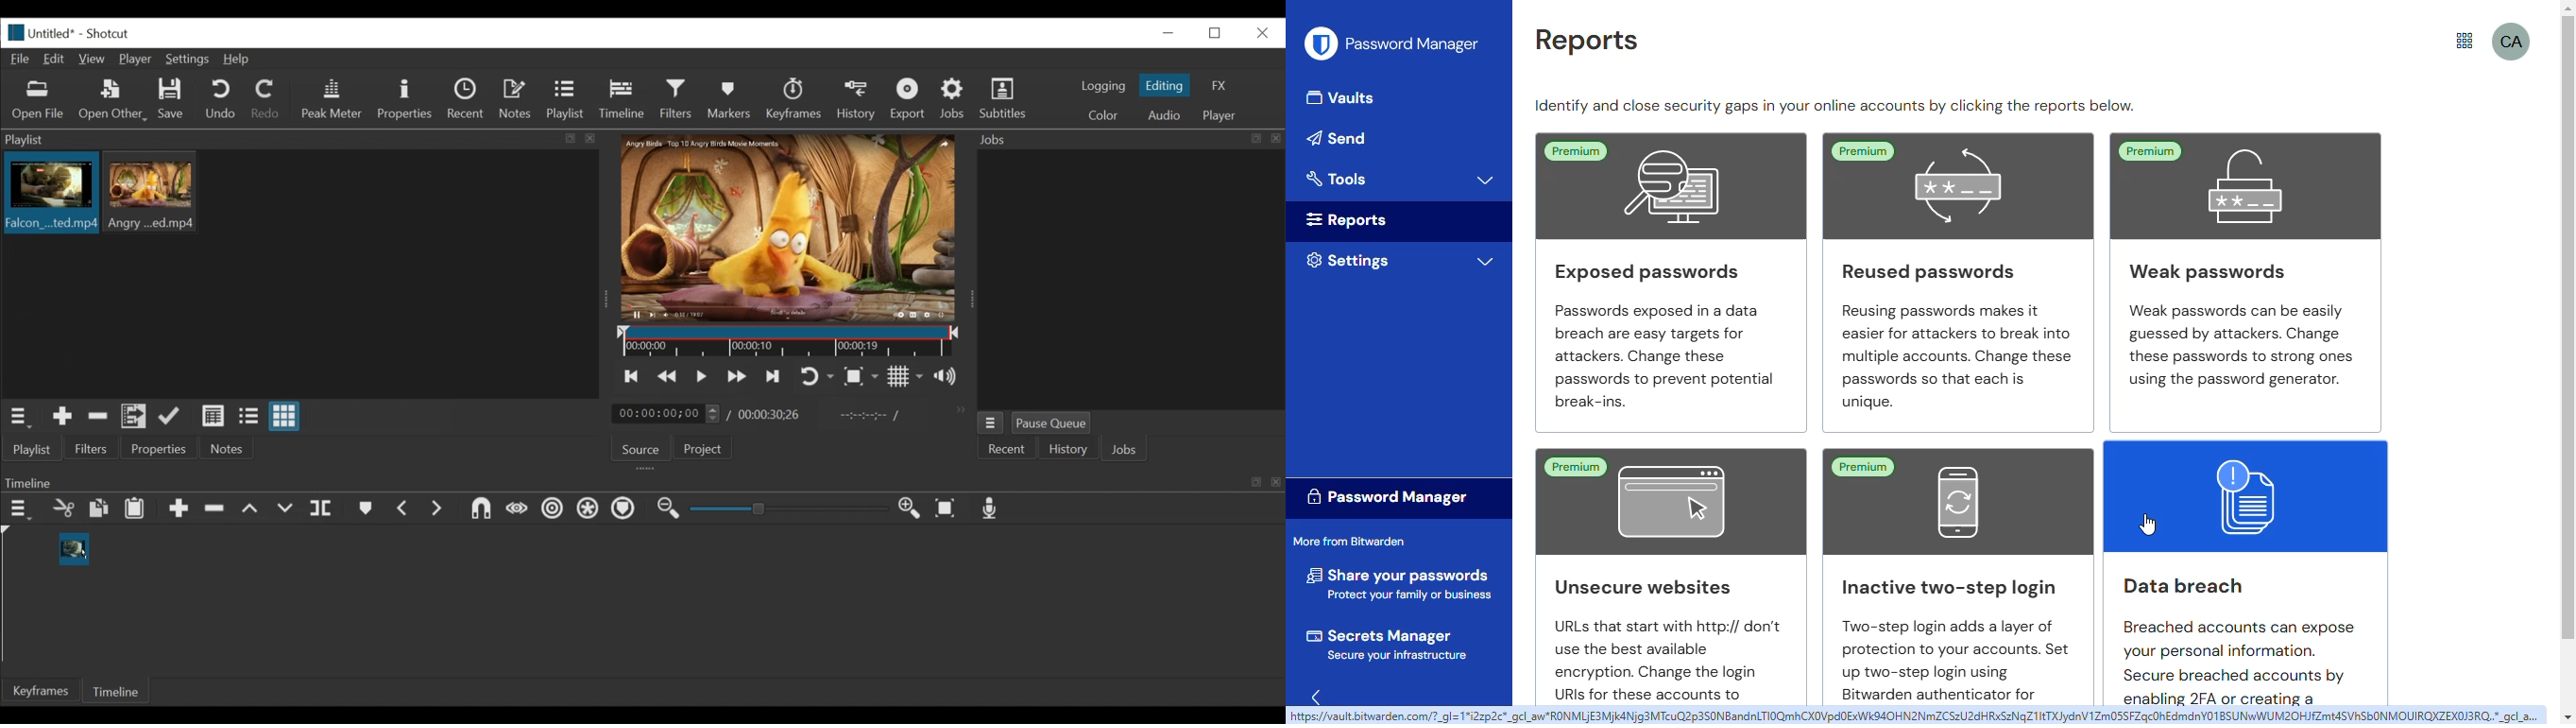 Image resolution: width=2576 pixels, height=728 pixels. Describe the element at coordinates (62, 509) in the screenshot. I see `cut` at that location.